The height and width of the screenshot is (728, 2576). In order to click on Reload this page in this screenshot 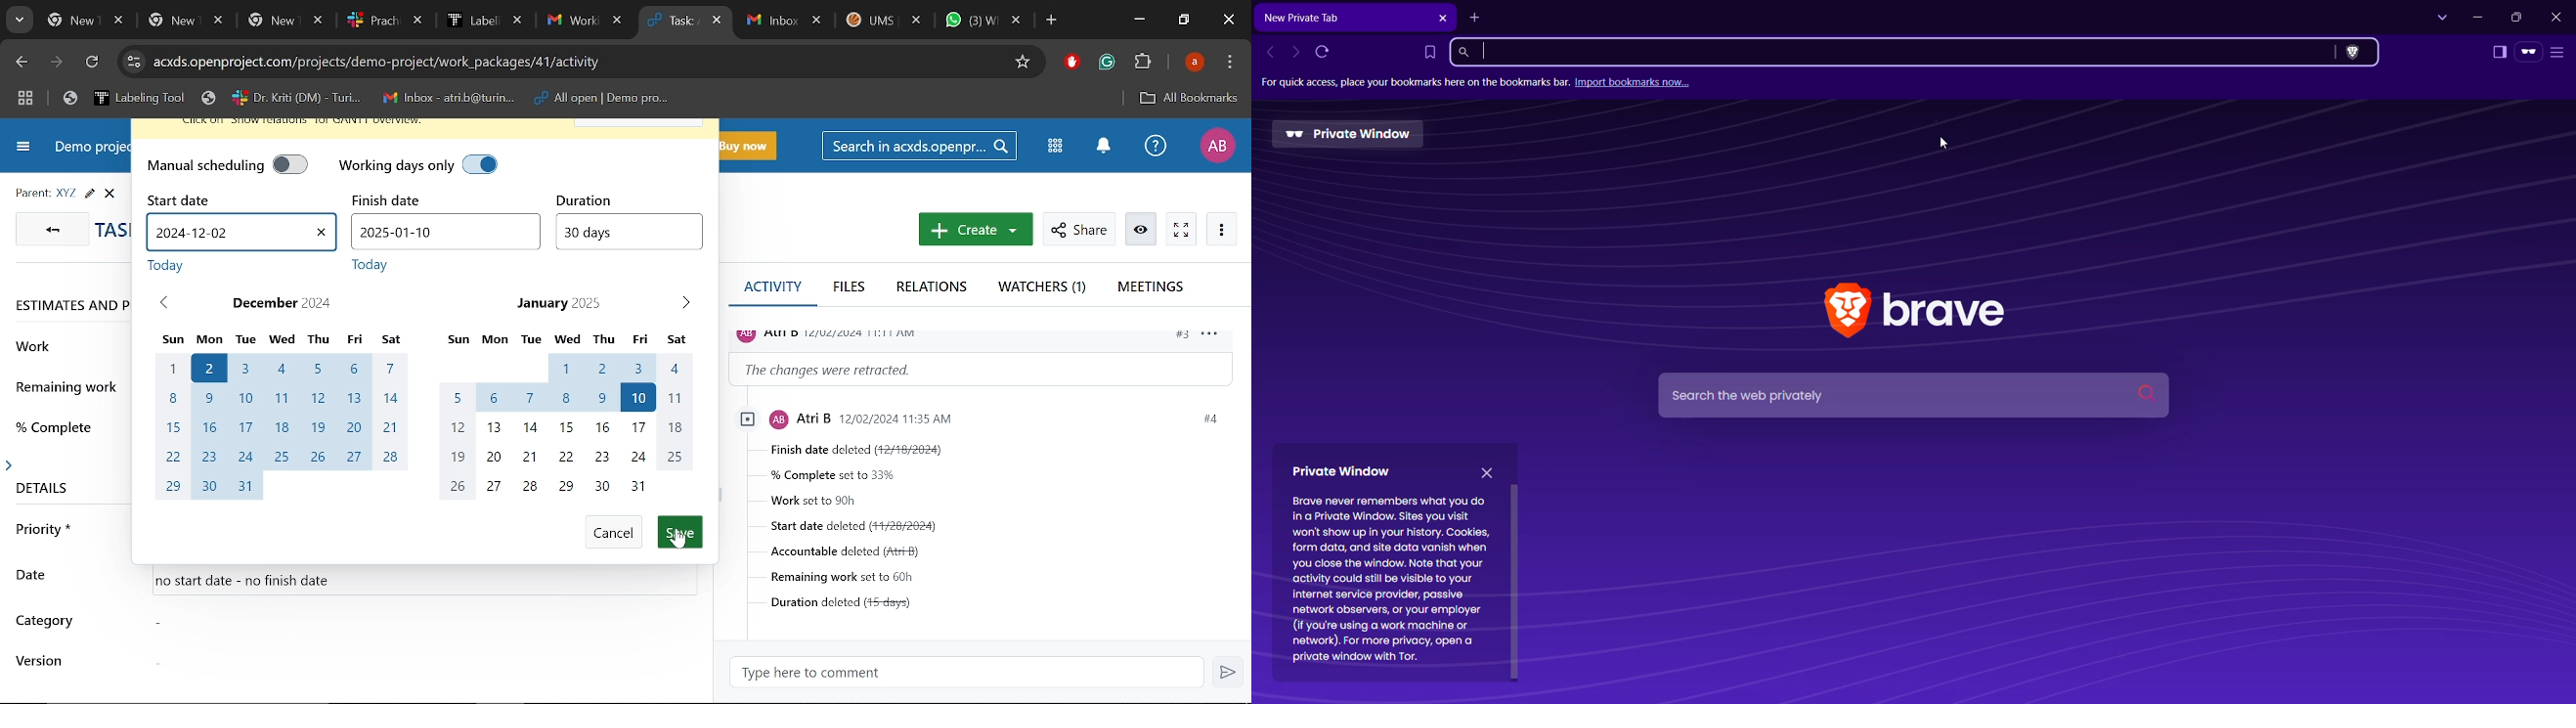, I will do `click(1327, 52)`.